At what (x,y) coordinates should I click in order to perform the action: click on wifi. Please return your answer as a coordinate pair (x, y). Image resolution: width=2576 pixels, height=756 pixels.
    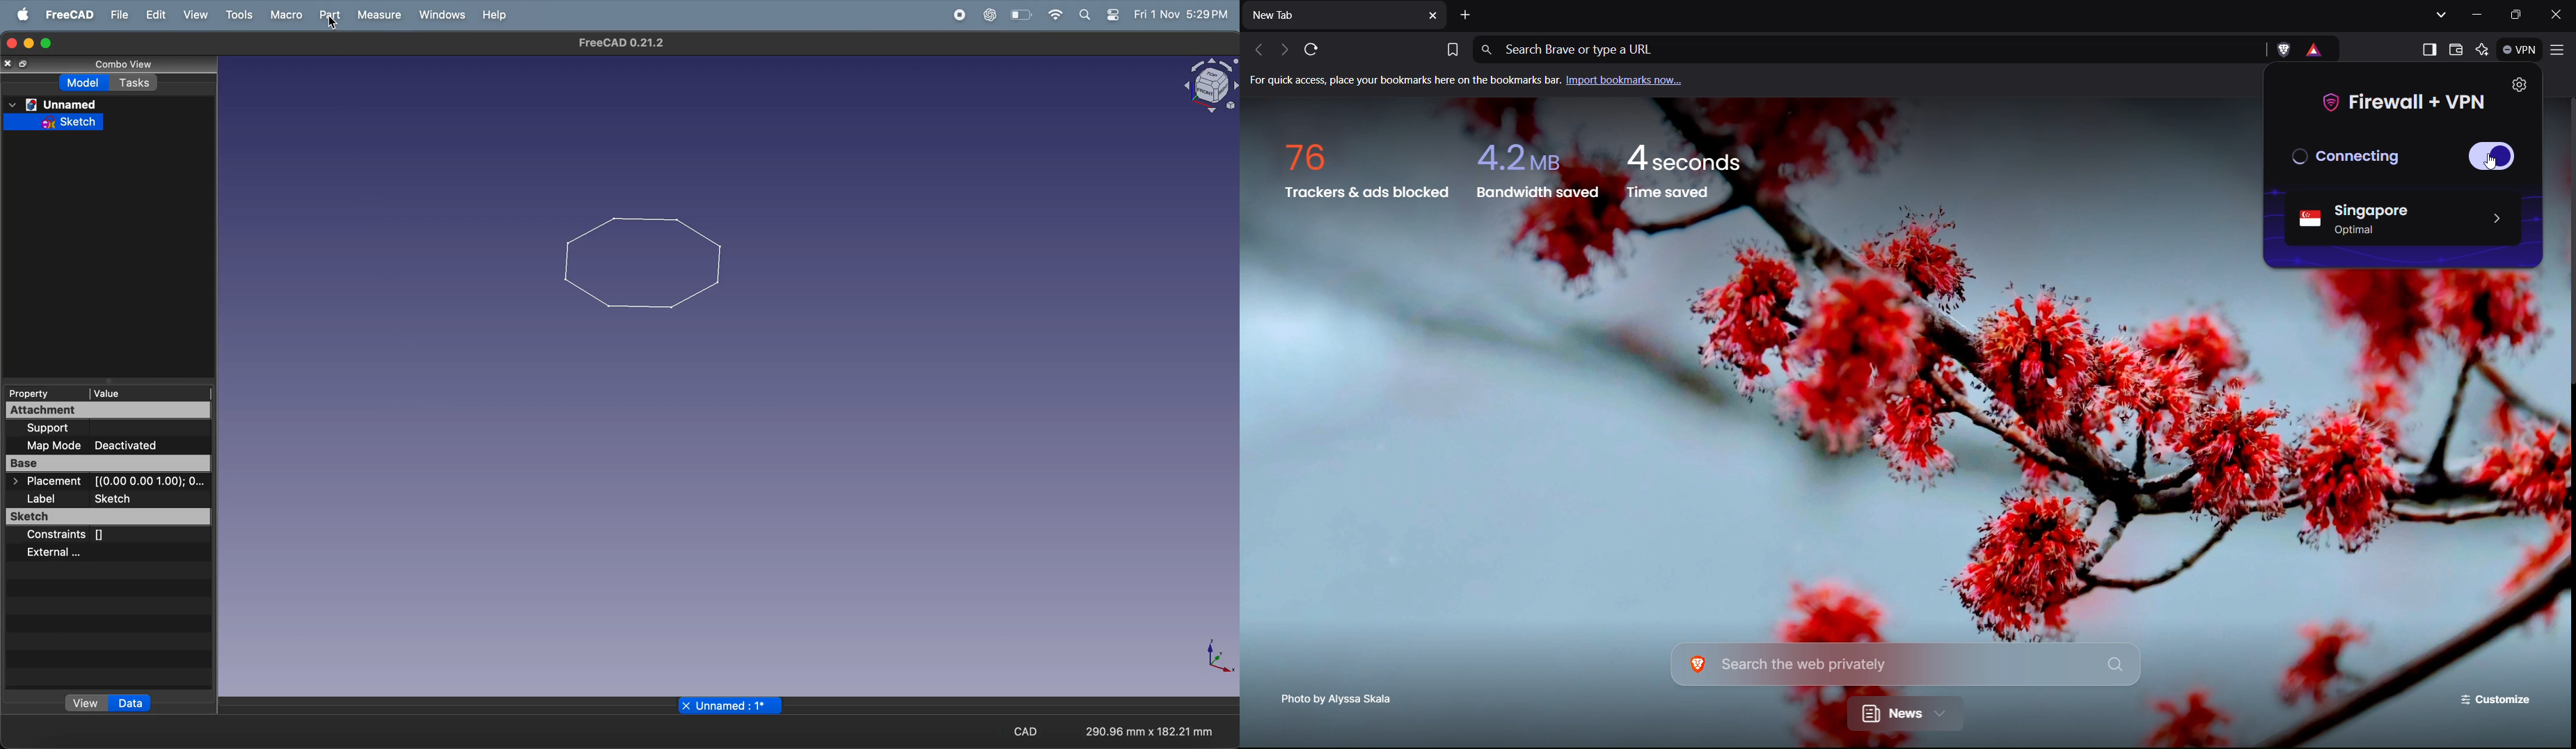
    Looking at the image, I should click on (1050, 16).